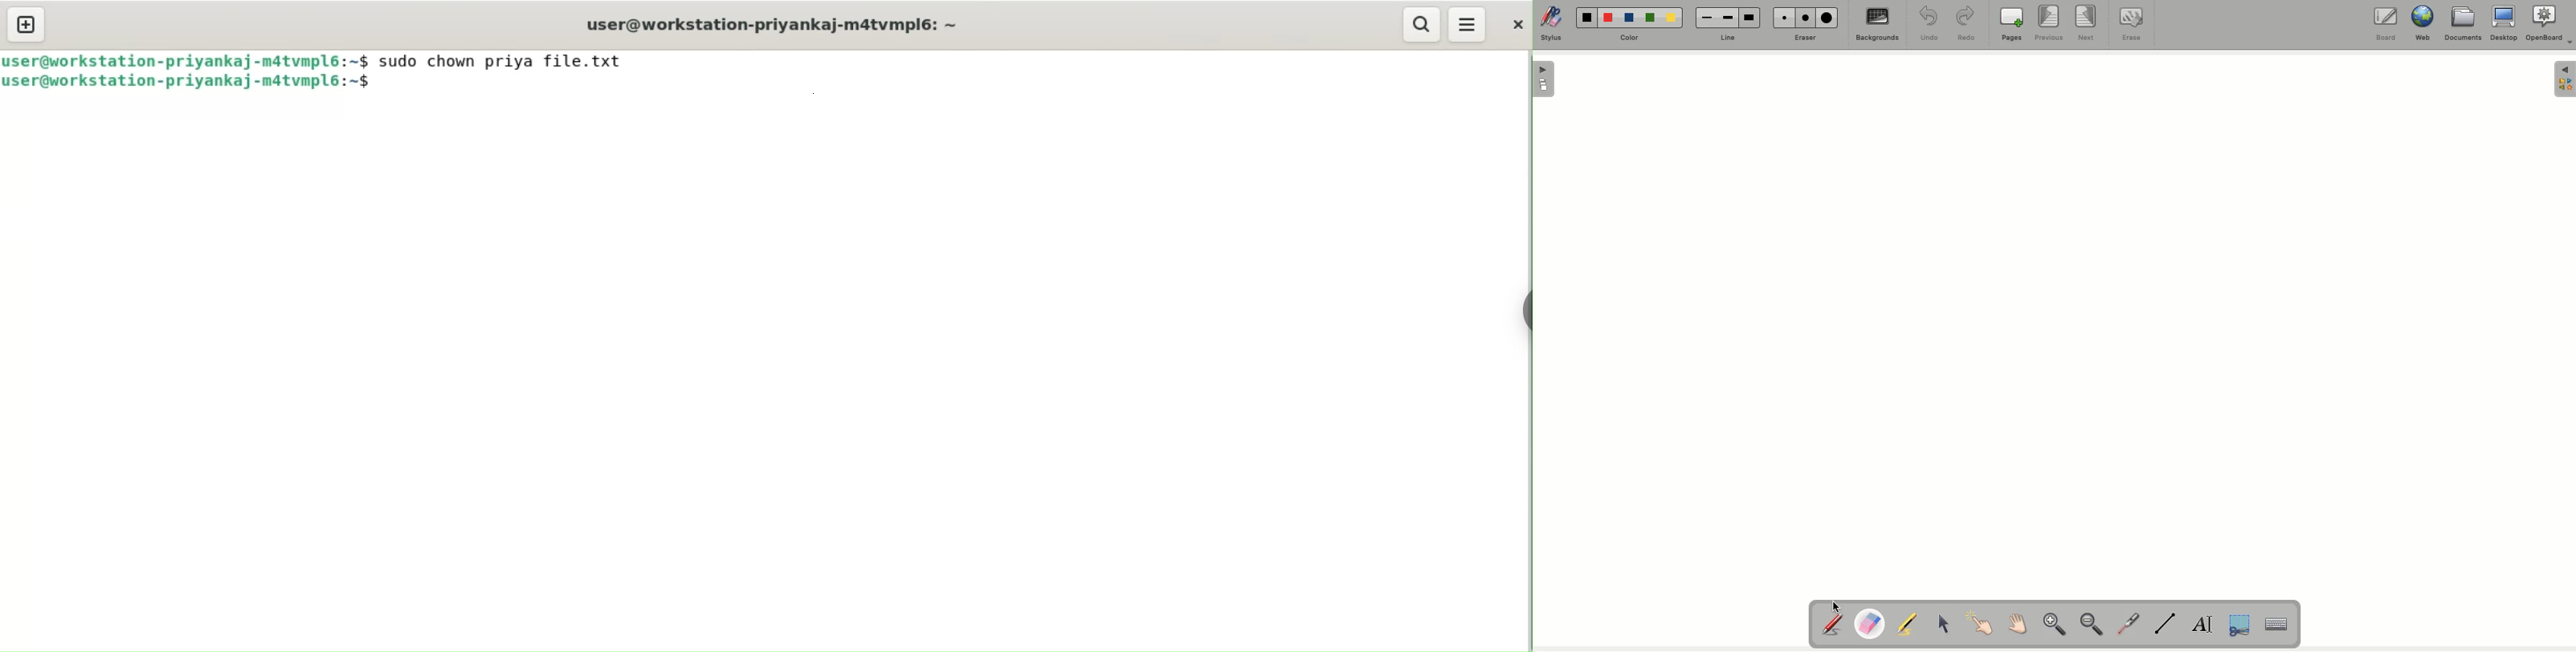 This screenshot has height=672, width=2576. What do you see at coordinates (2130, 624) in the screenshot?
I see `Laser` at bounding box center [2130, 624].